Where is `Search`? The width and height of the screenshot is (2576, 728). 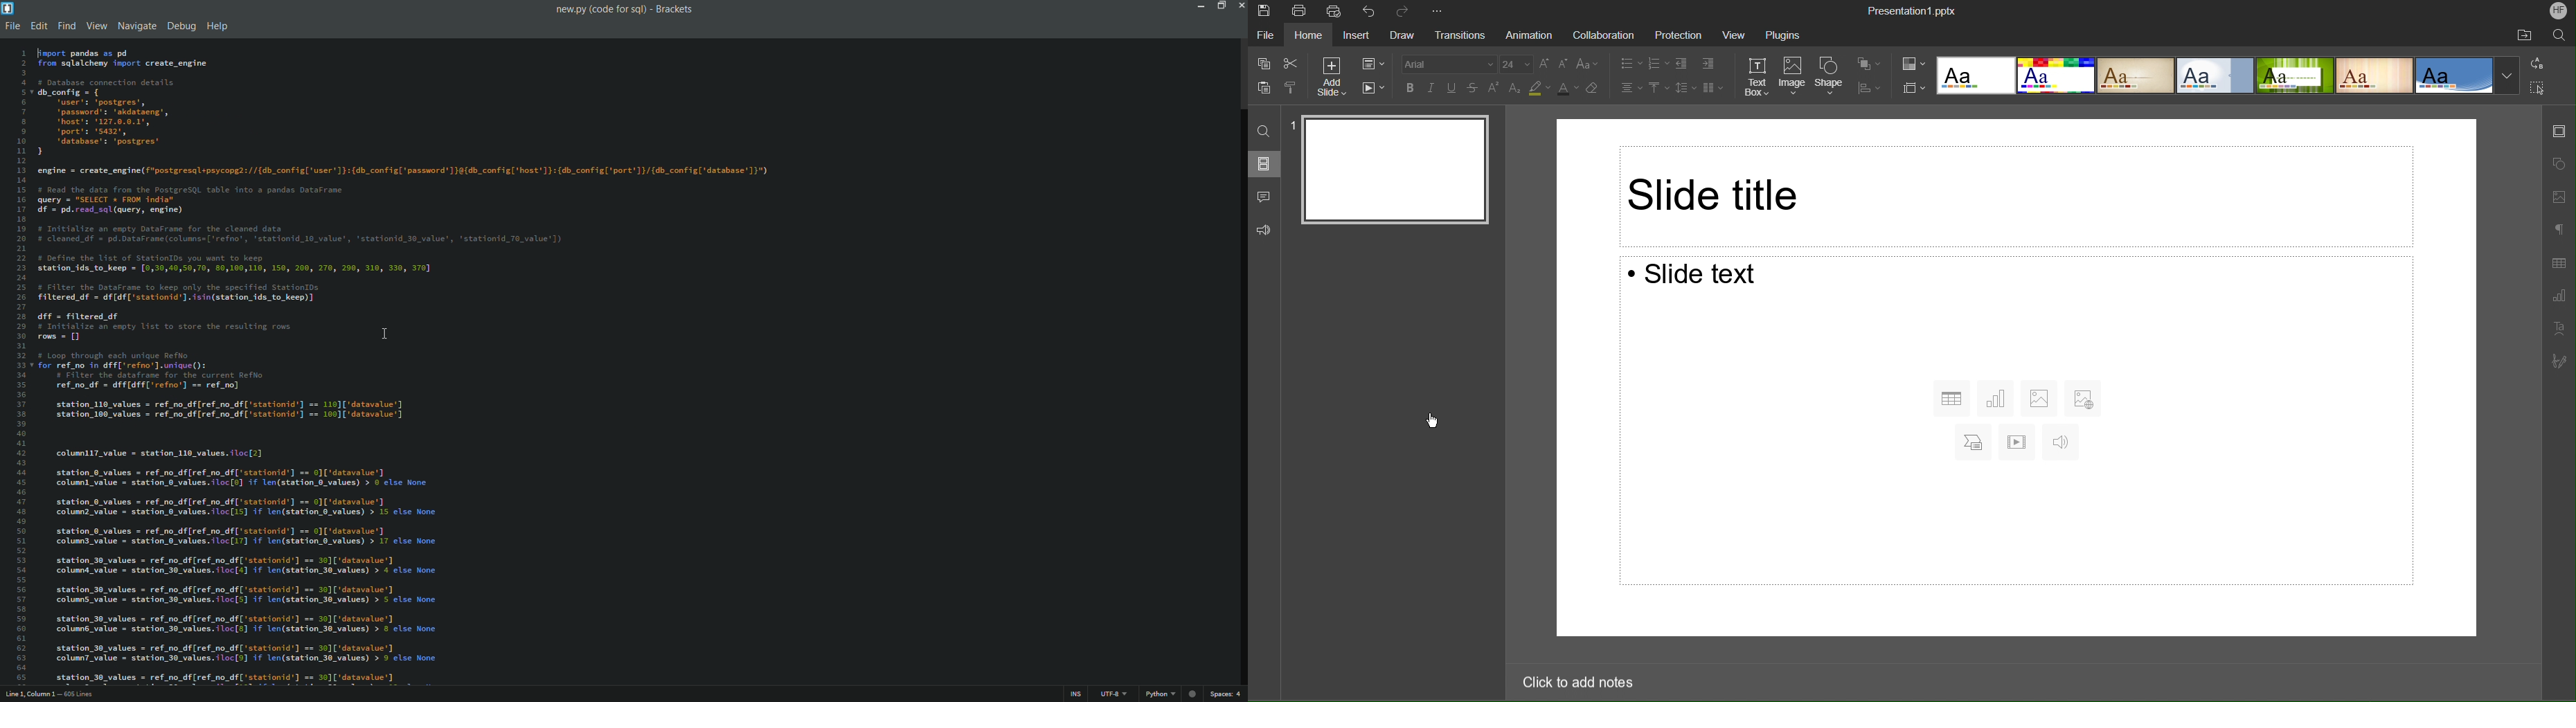
Search is located at coordinates (1263, 129).